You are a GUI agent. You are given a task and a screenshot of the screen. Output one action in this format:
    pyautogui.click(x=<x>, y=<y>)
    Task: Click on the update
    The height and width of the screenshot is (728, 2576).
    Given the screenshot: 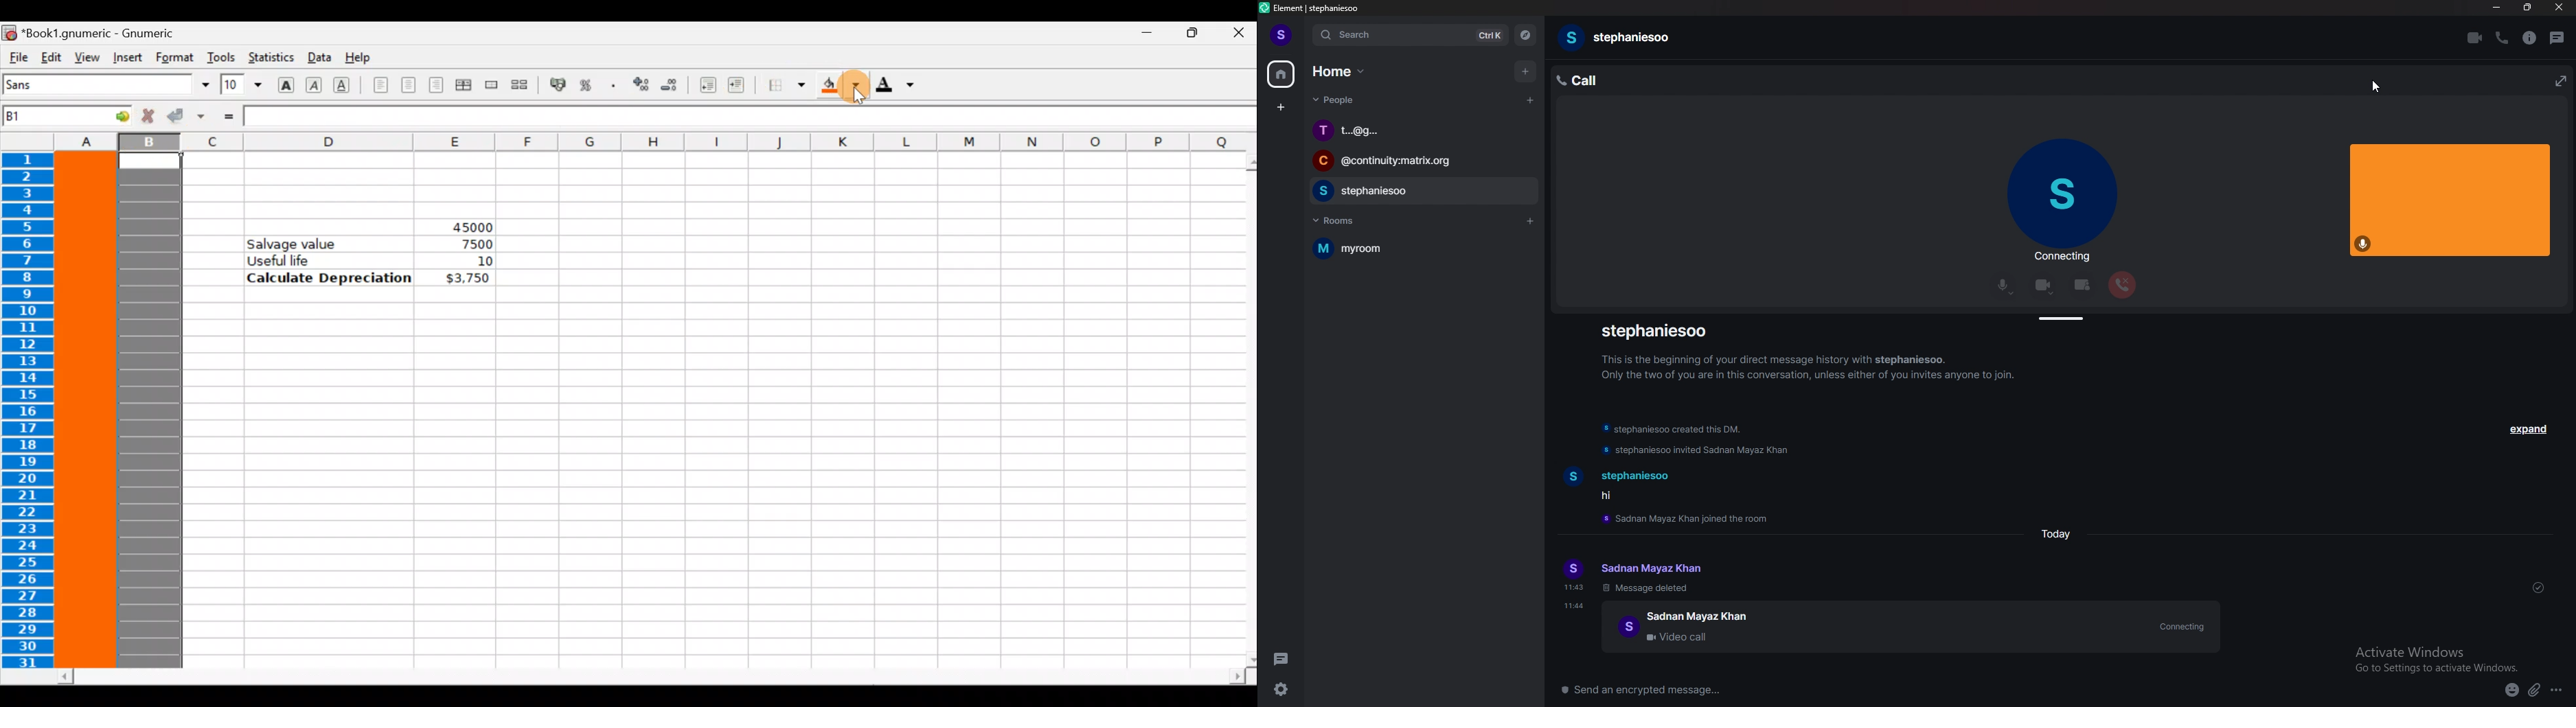 What is the action you would take?
    pyautogui.click(x=1691, y=518)
    